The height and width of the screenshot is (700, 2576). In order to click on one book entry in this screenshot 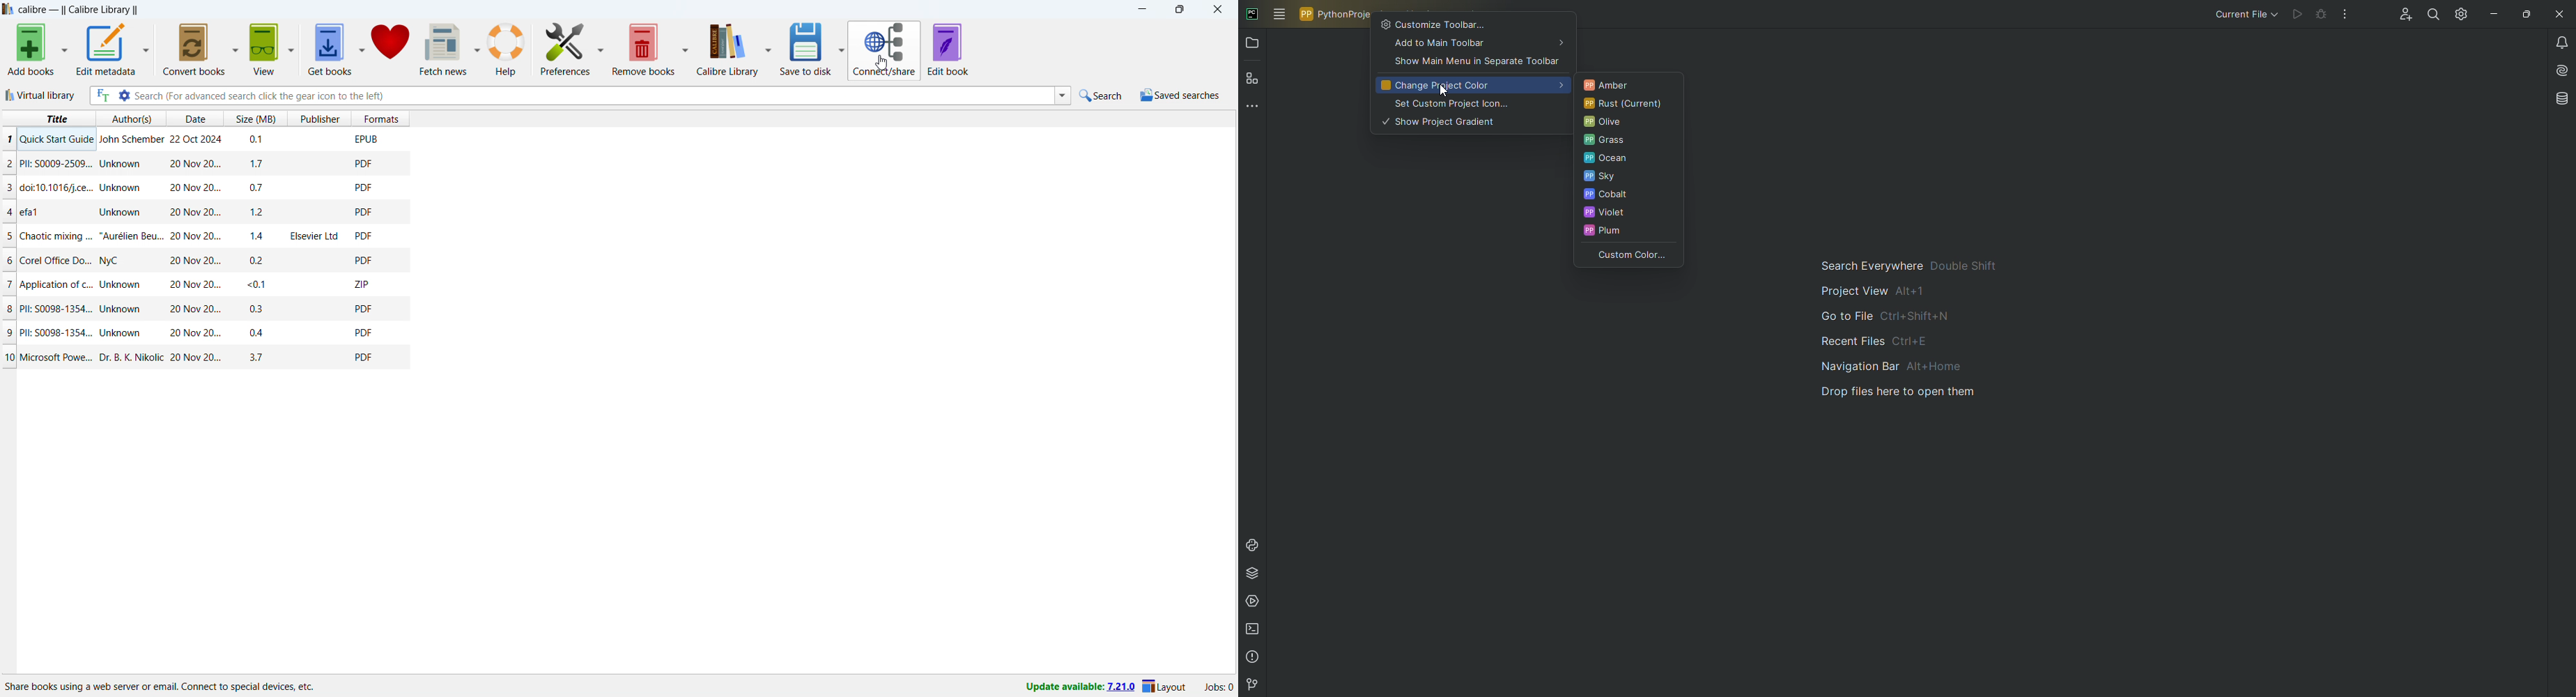, I will do `click(201, 261)`.